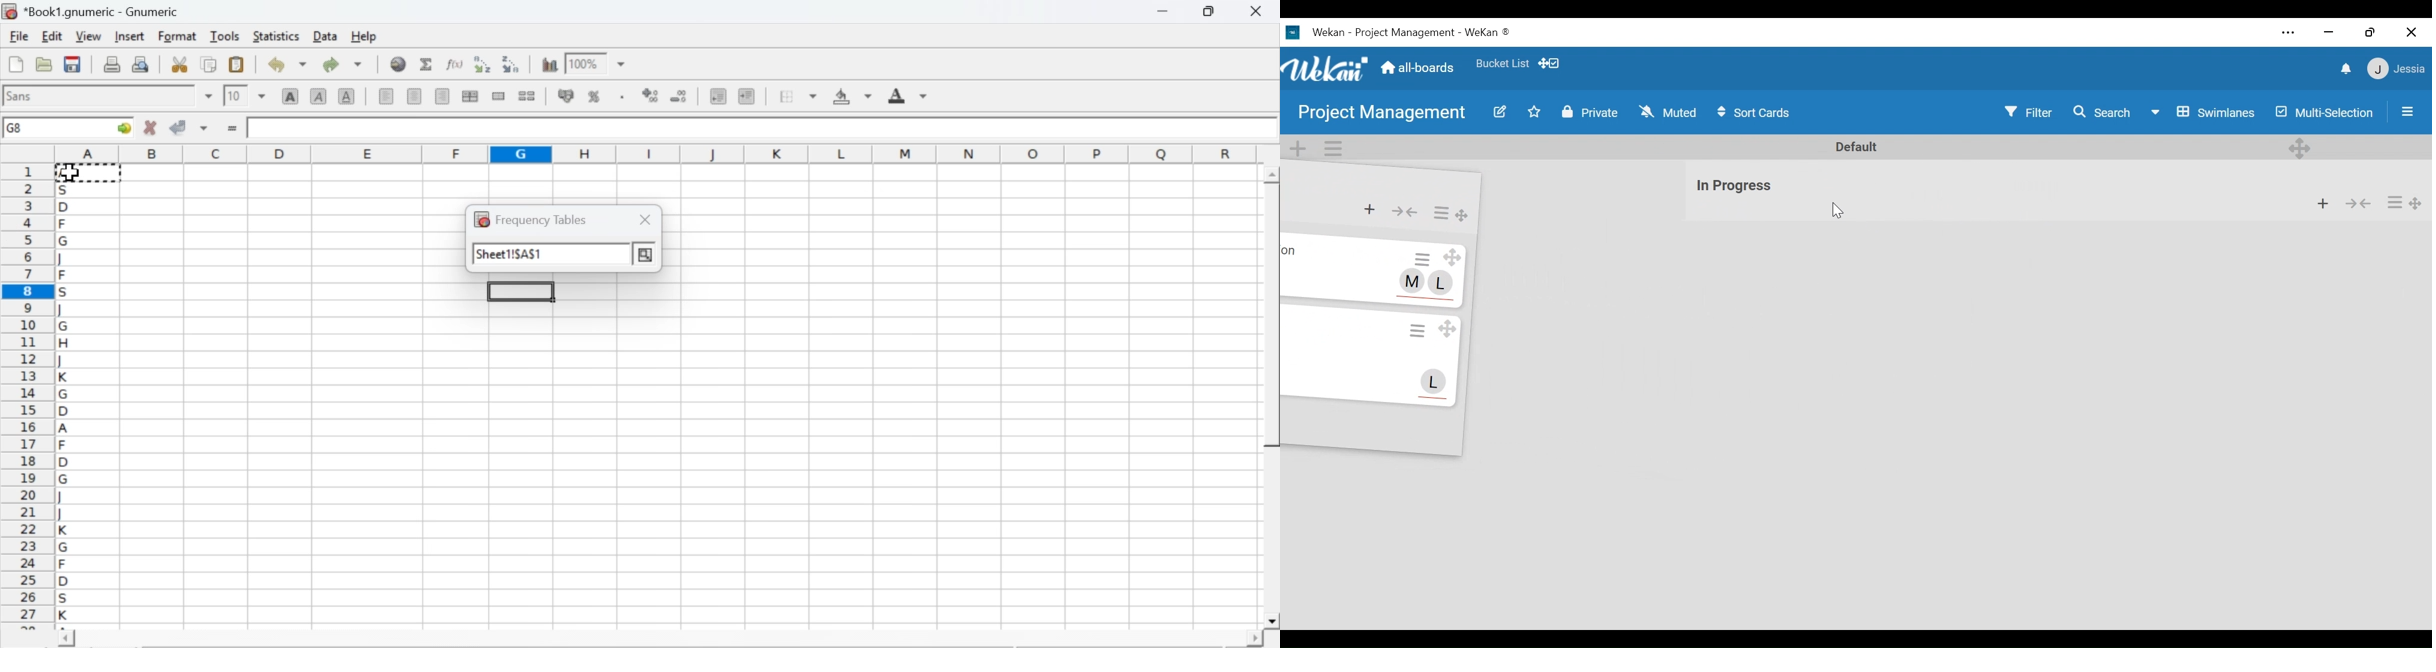 The image size is (2436, 672). I want to click on drop down, so click(622, 65).